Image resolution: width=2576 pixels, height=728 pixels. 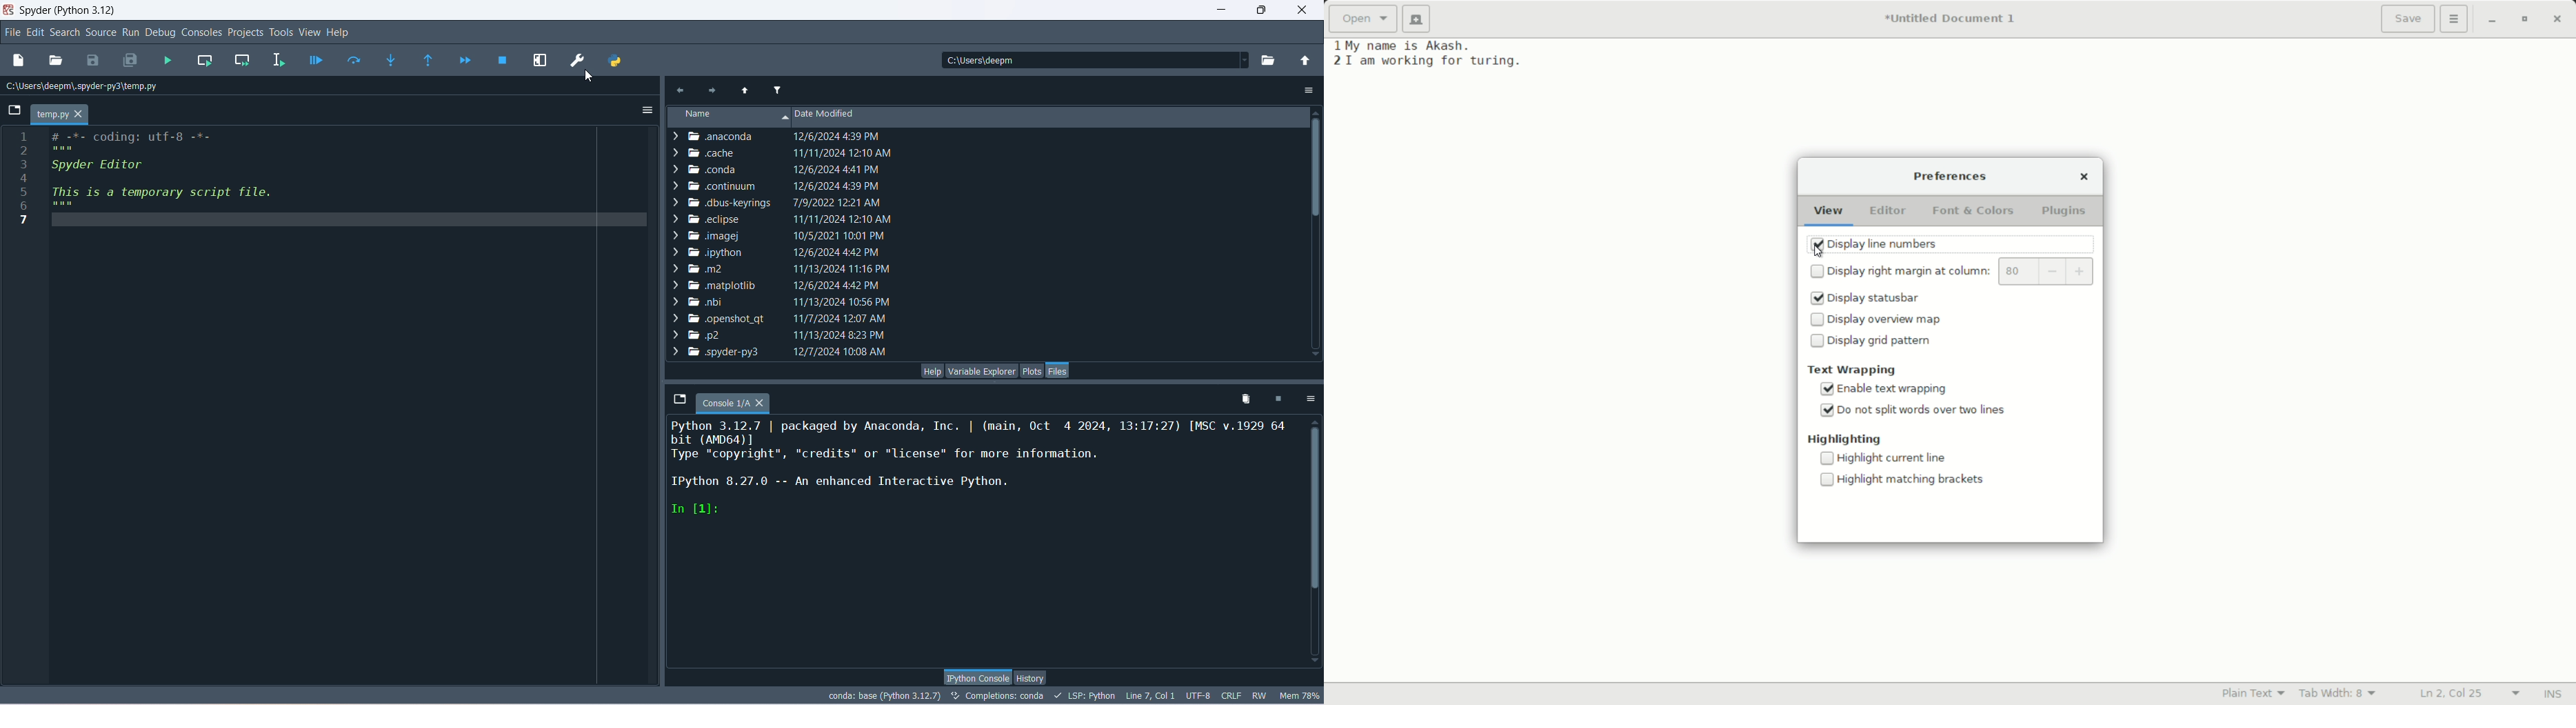 What do you see at coordinates (782, 201) in the screenshot?
I see `folder details` at bounding box center [782, 201].